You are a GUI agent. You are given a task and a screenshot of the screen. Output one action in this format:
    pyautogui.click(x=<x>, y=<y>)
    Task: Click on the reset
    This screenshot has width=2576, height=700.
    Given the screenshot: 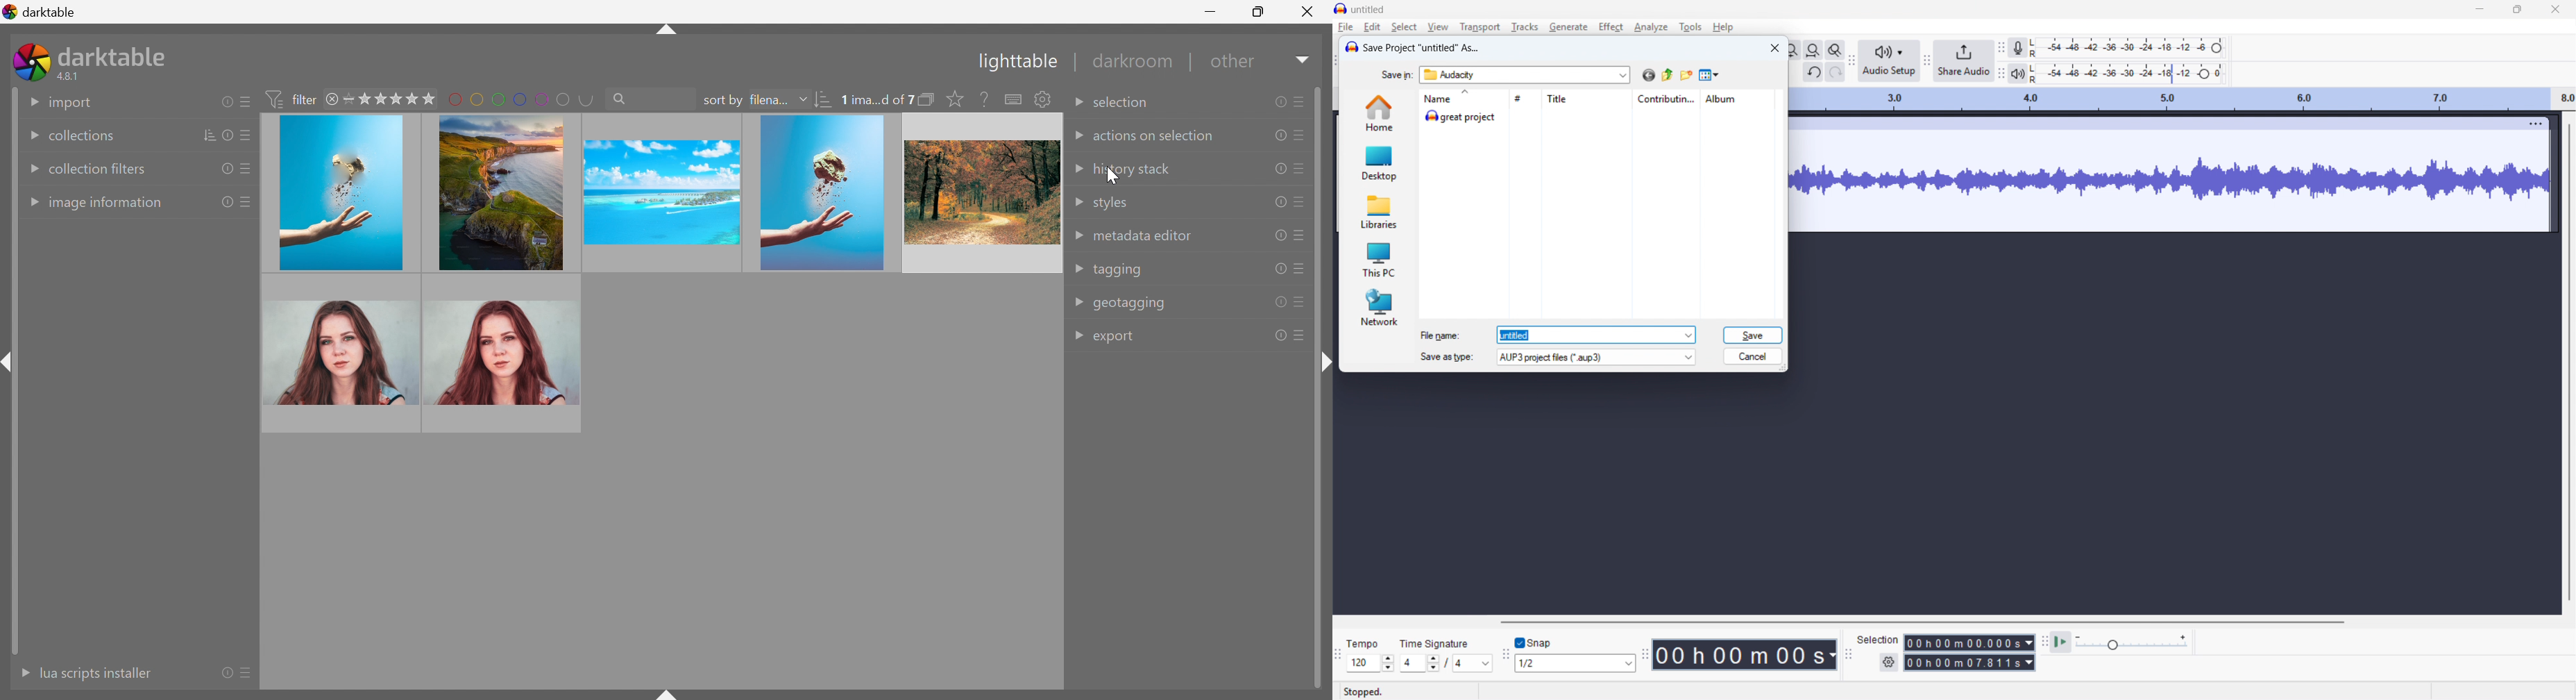 What is the action you would take?
    pyautogui.click(x=1280, y=303)
    